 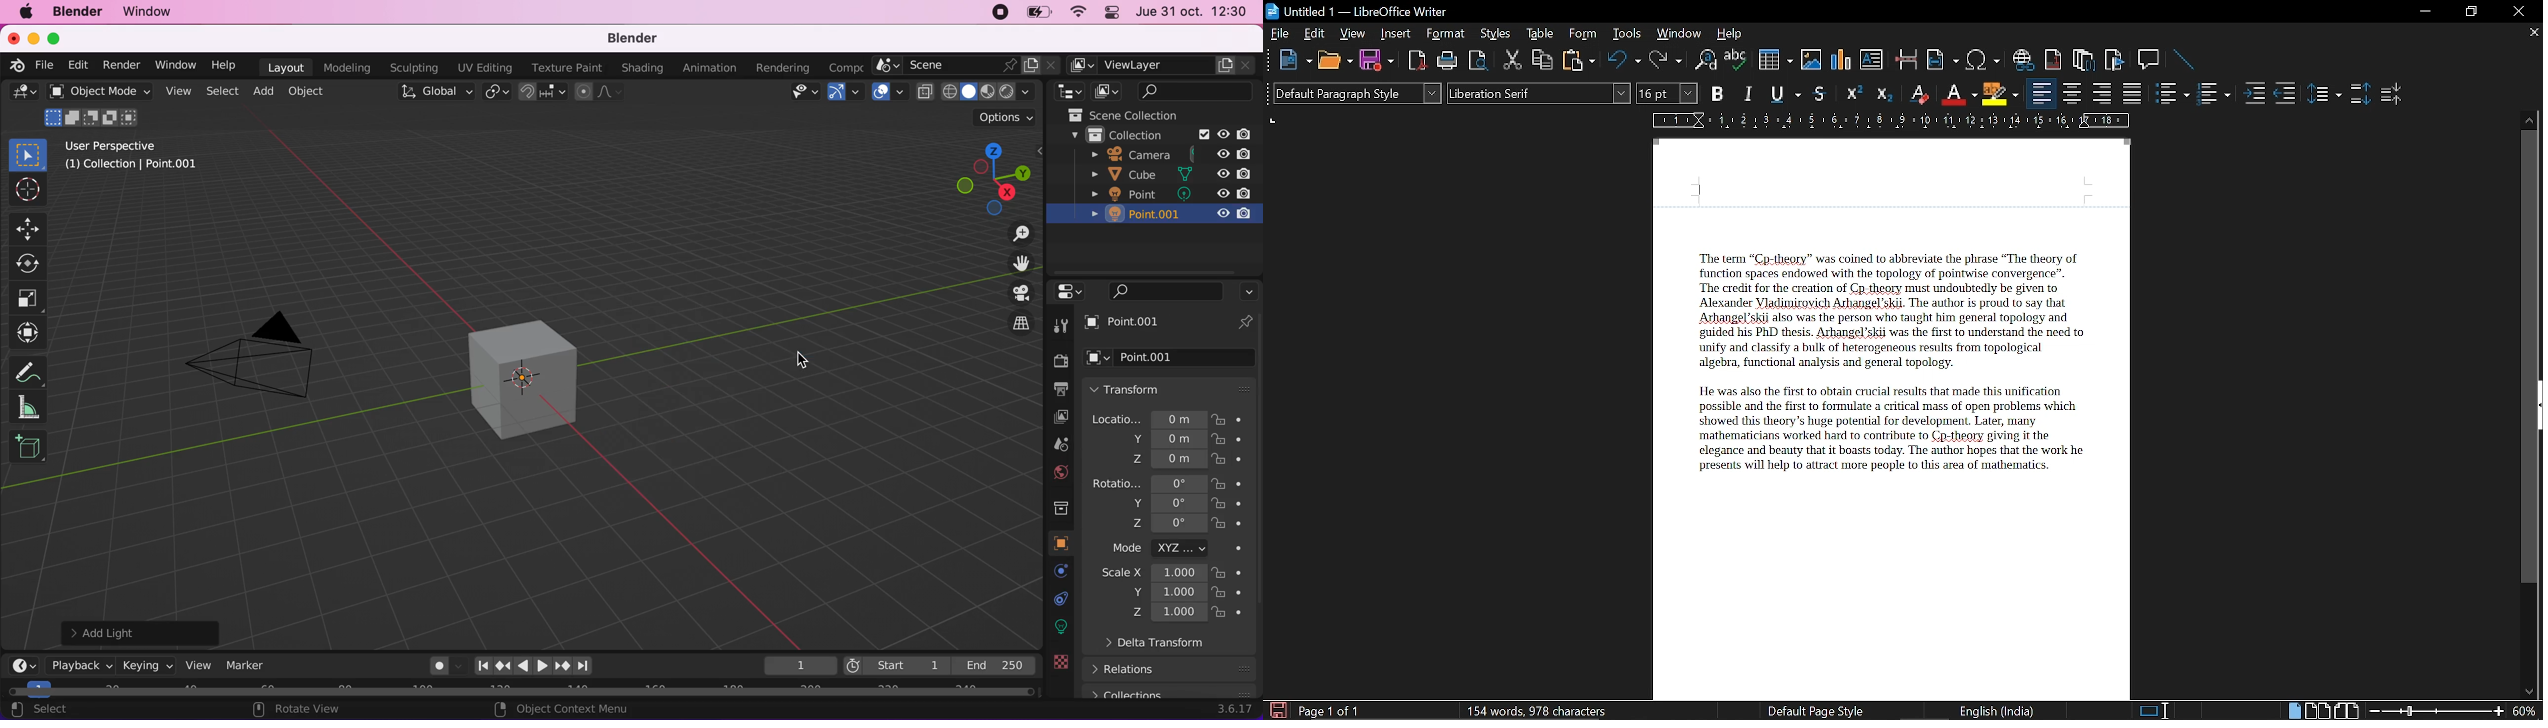 I want to click on Standard seleciton, so click(x=2158, y=711).